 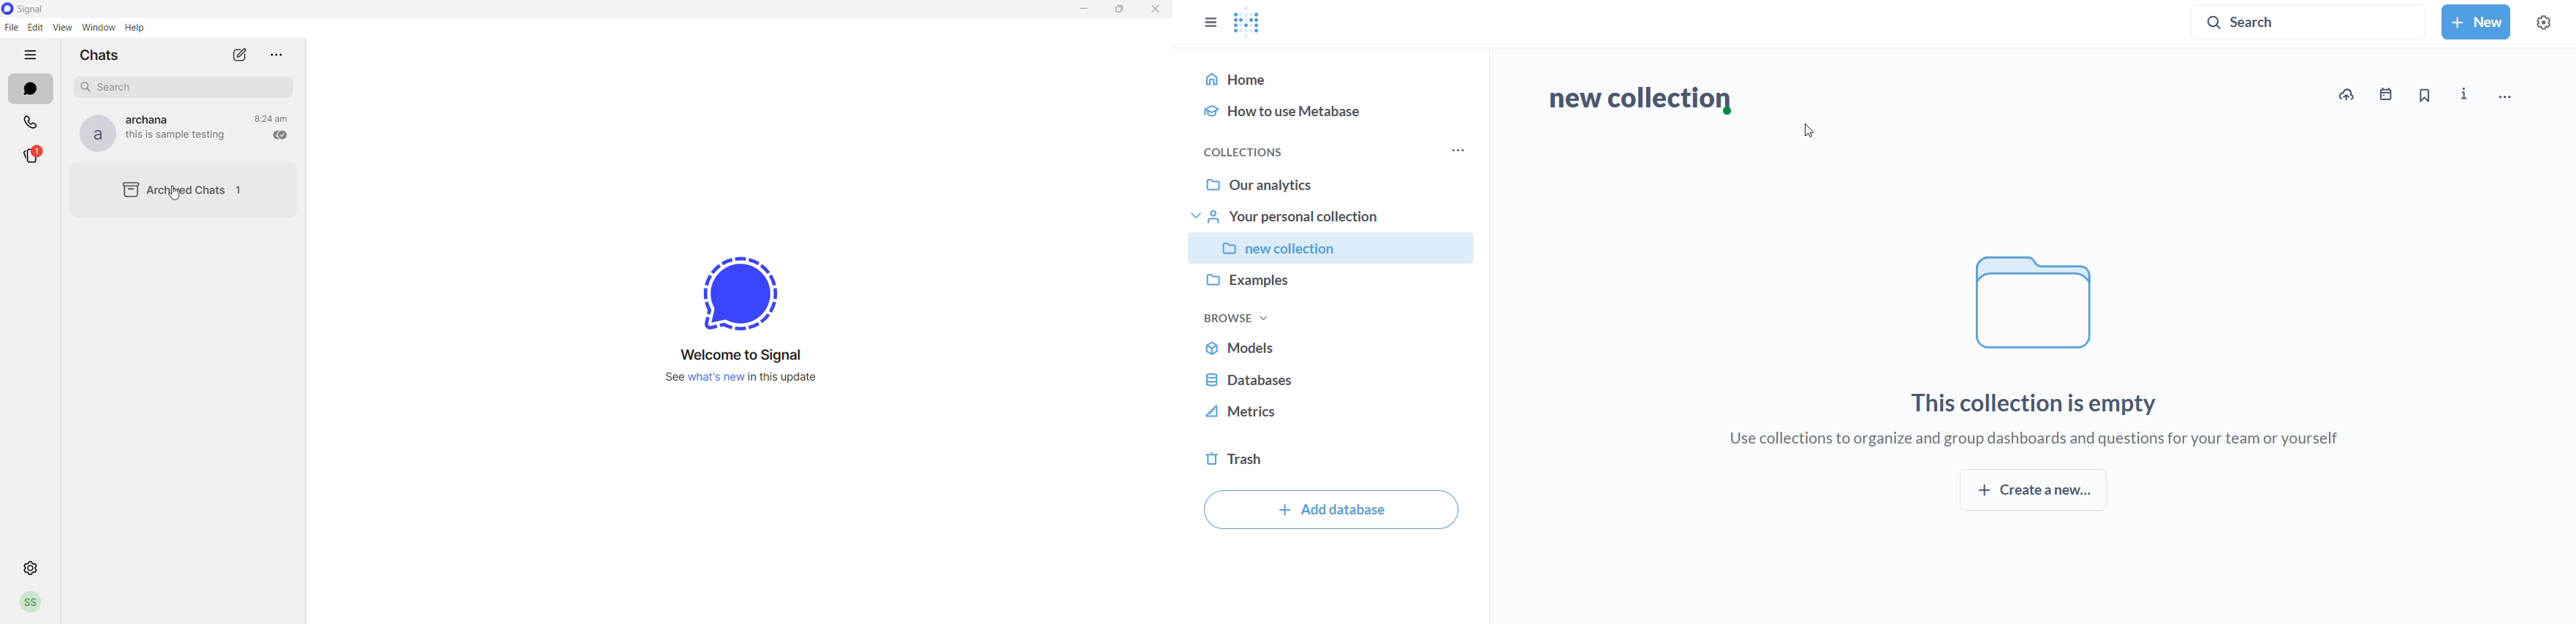 I want to click on database, so click(x=1332, y=376).